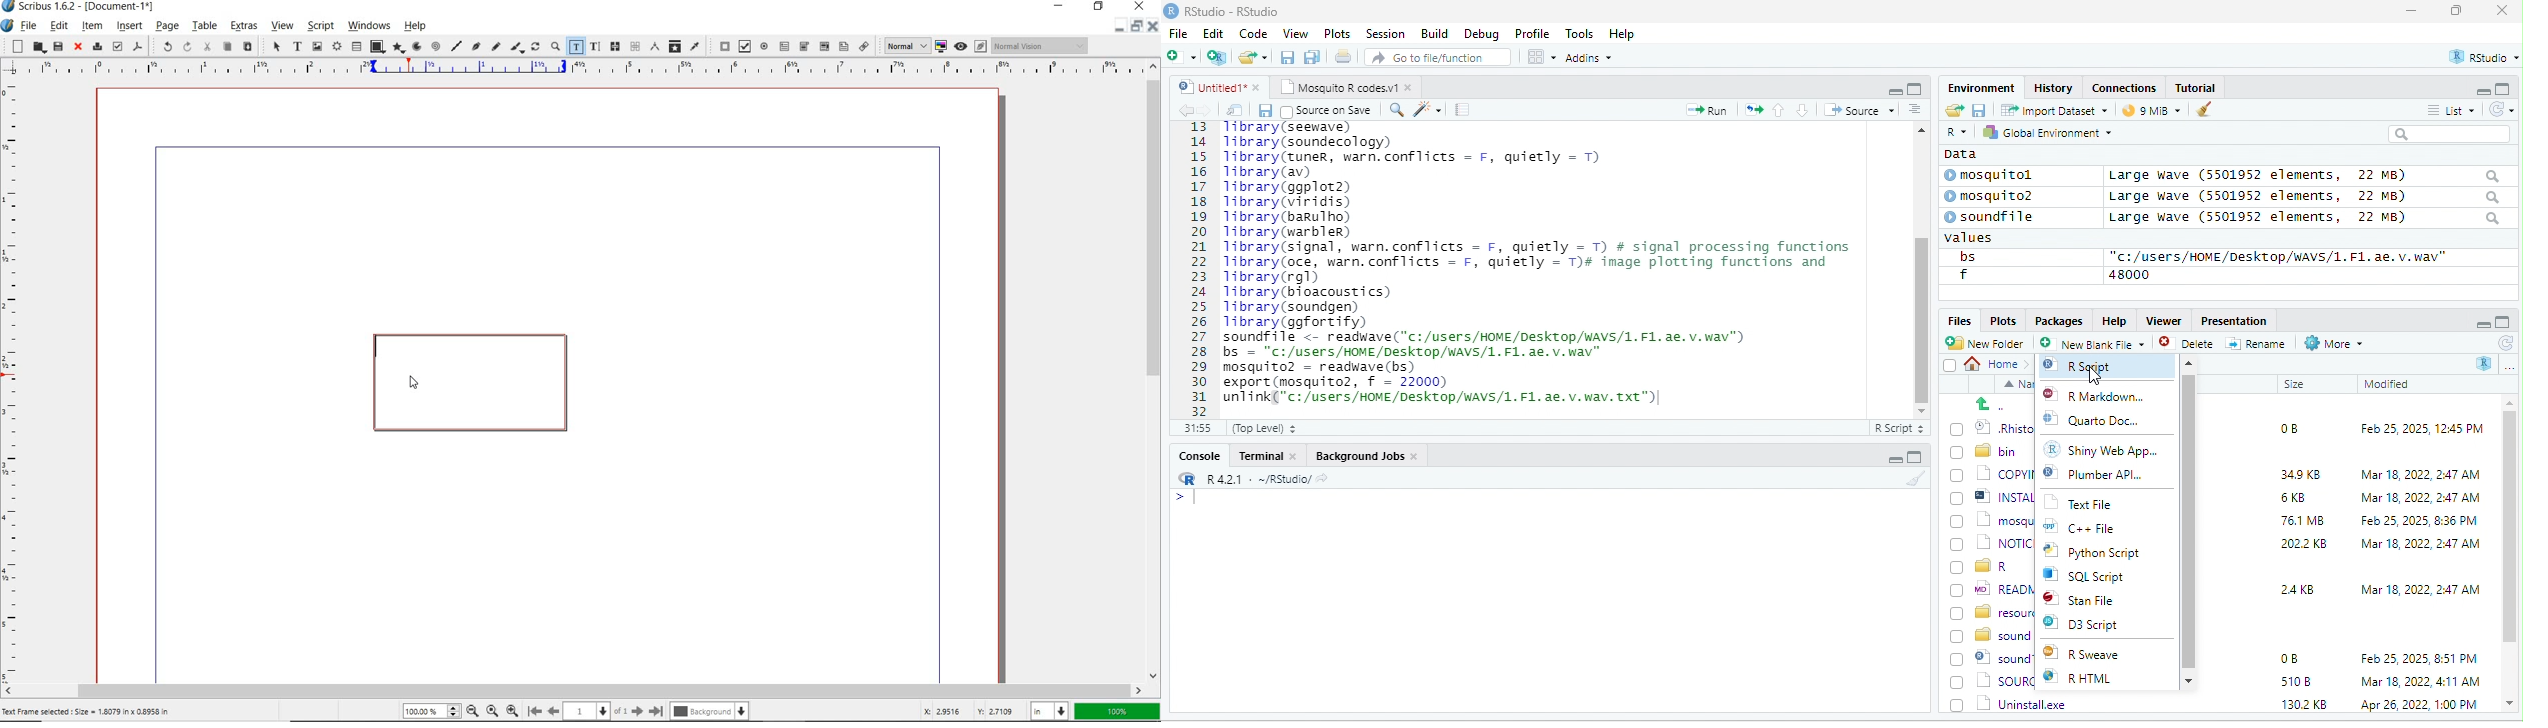 The height and width of the screenshot is (728, 2548). What do you see at coordinates (555, 712) in the screenshot?
I see `Previous Page` at bounding box center [555, 712].